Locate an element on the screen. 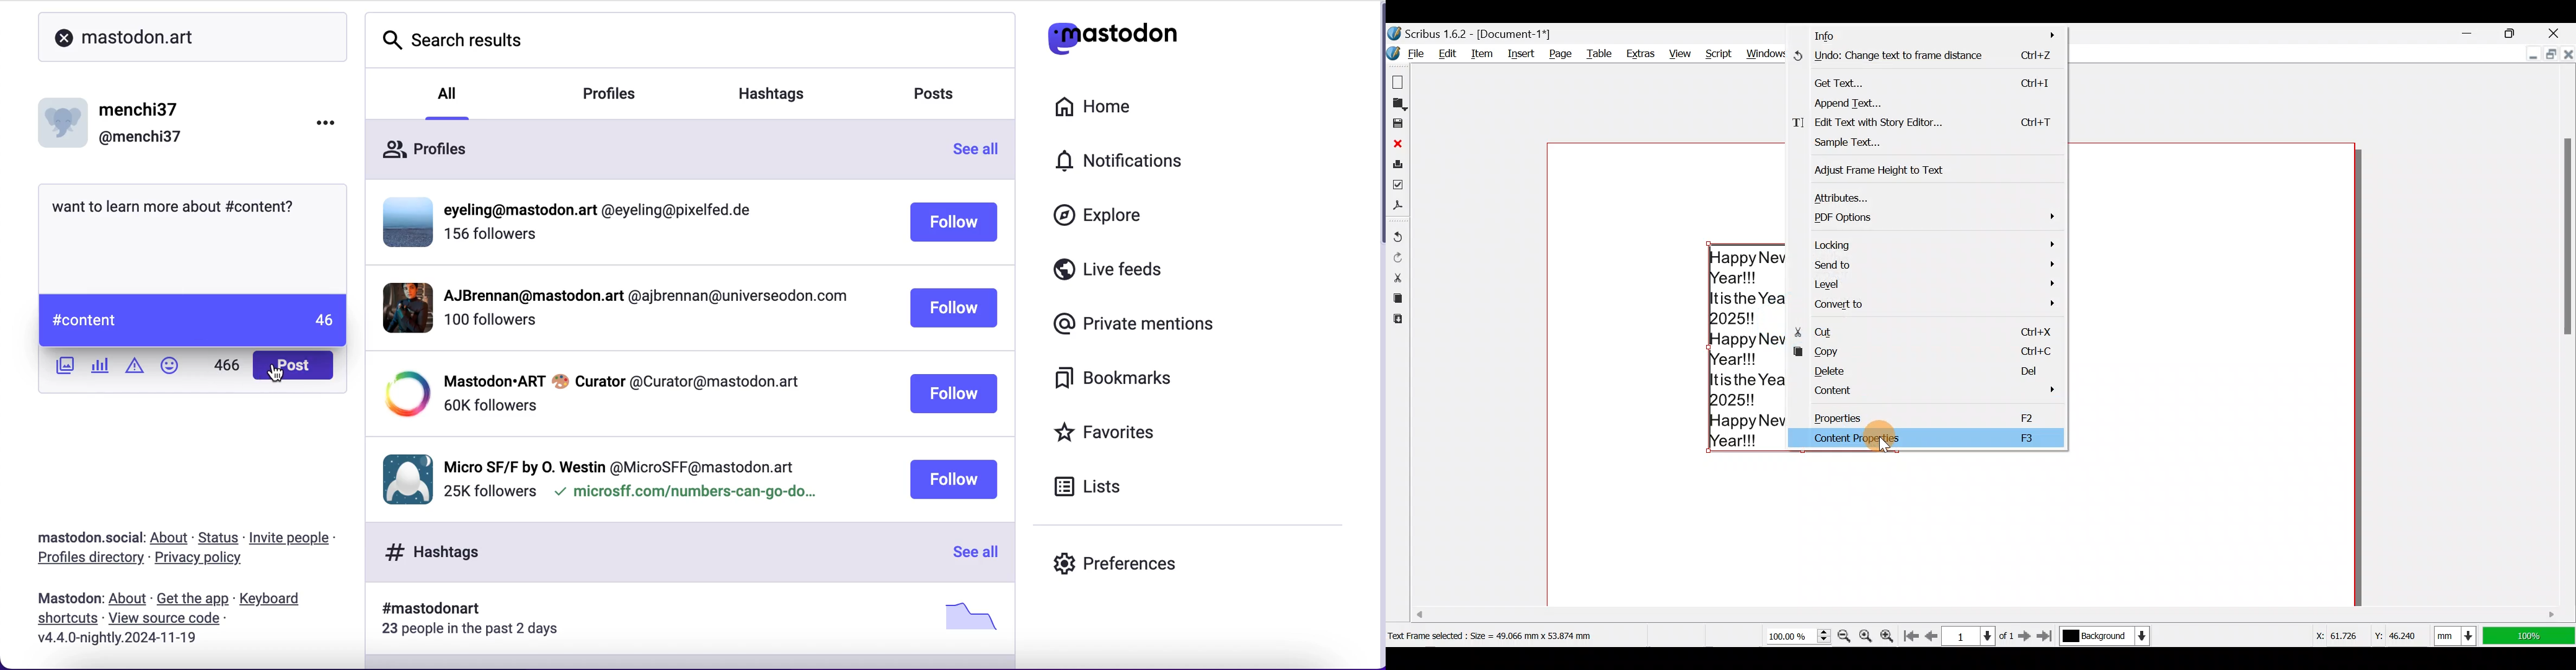 Image resolution: width=2576 pixels, height=672 pixels. see all is located at coordinates (982, 153).